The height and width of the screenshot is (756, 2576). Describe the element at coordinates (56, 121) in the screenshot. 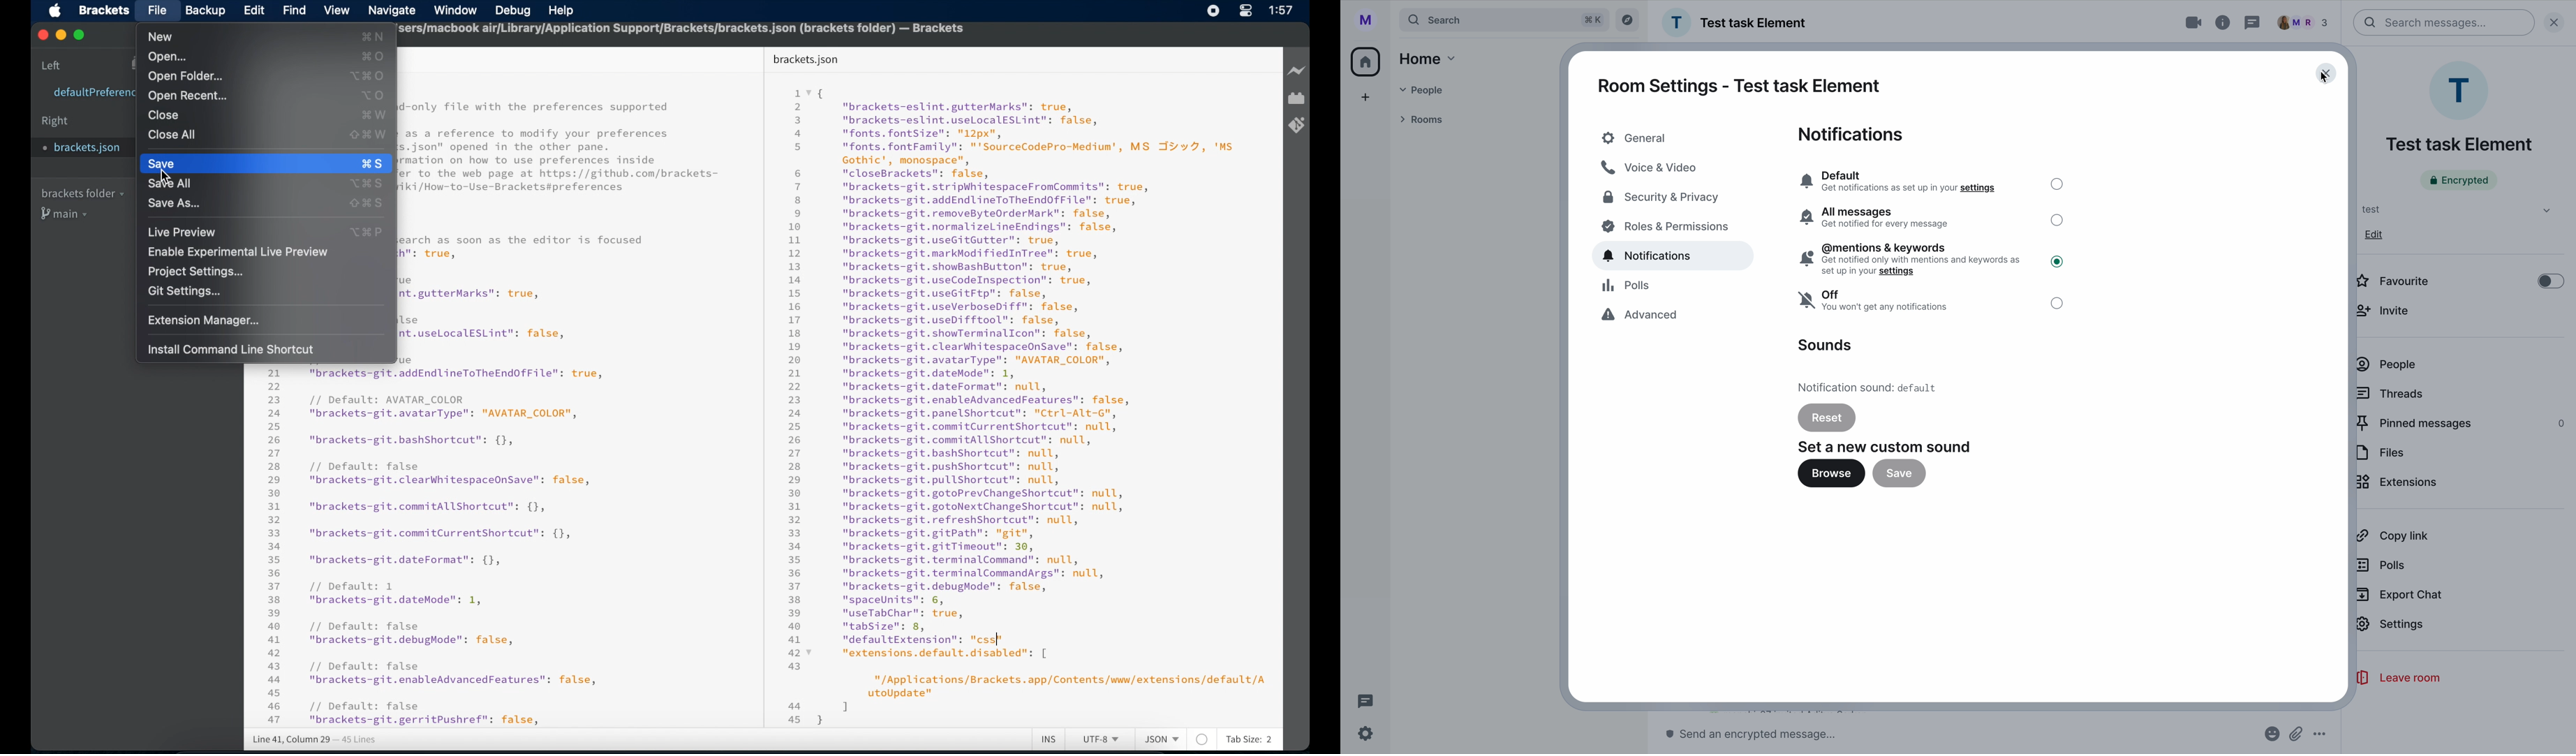

I see `right` at that location.